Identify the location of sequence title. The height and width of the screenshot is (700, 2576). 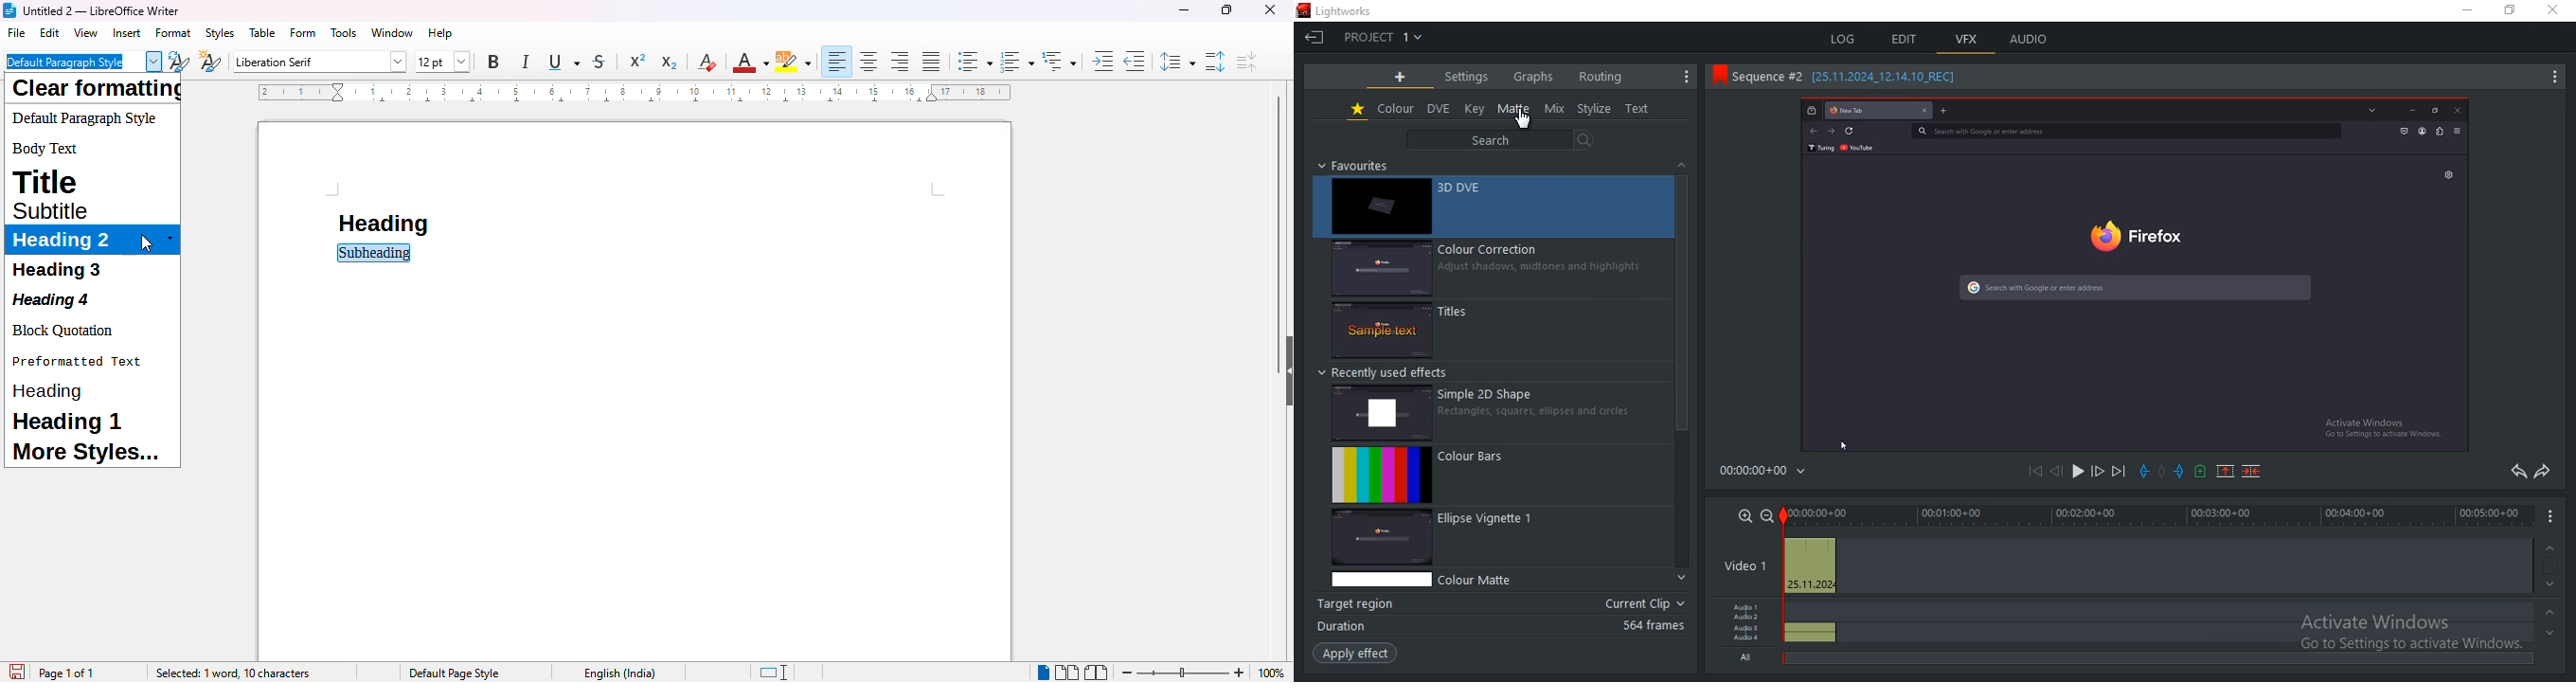
(1840, 74).